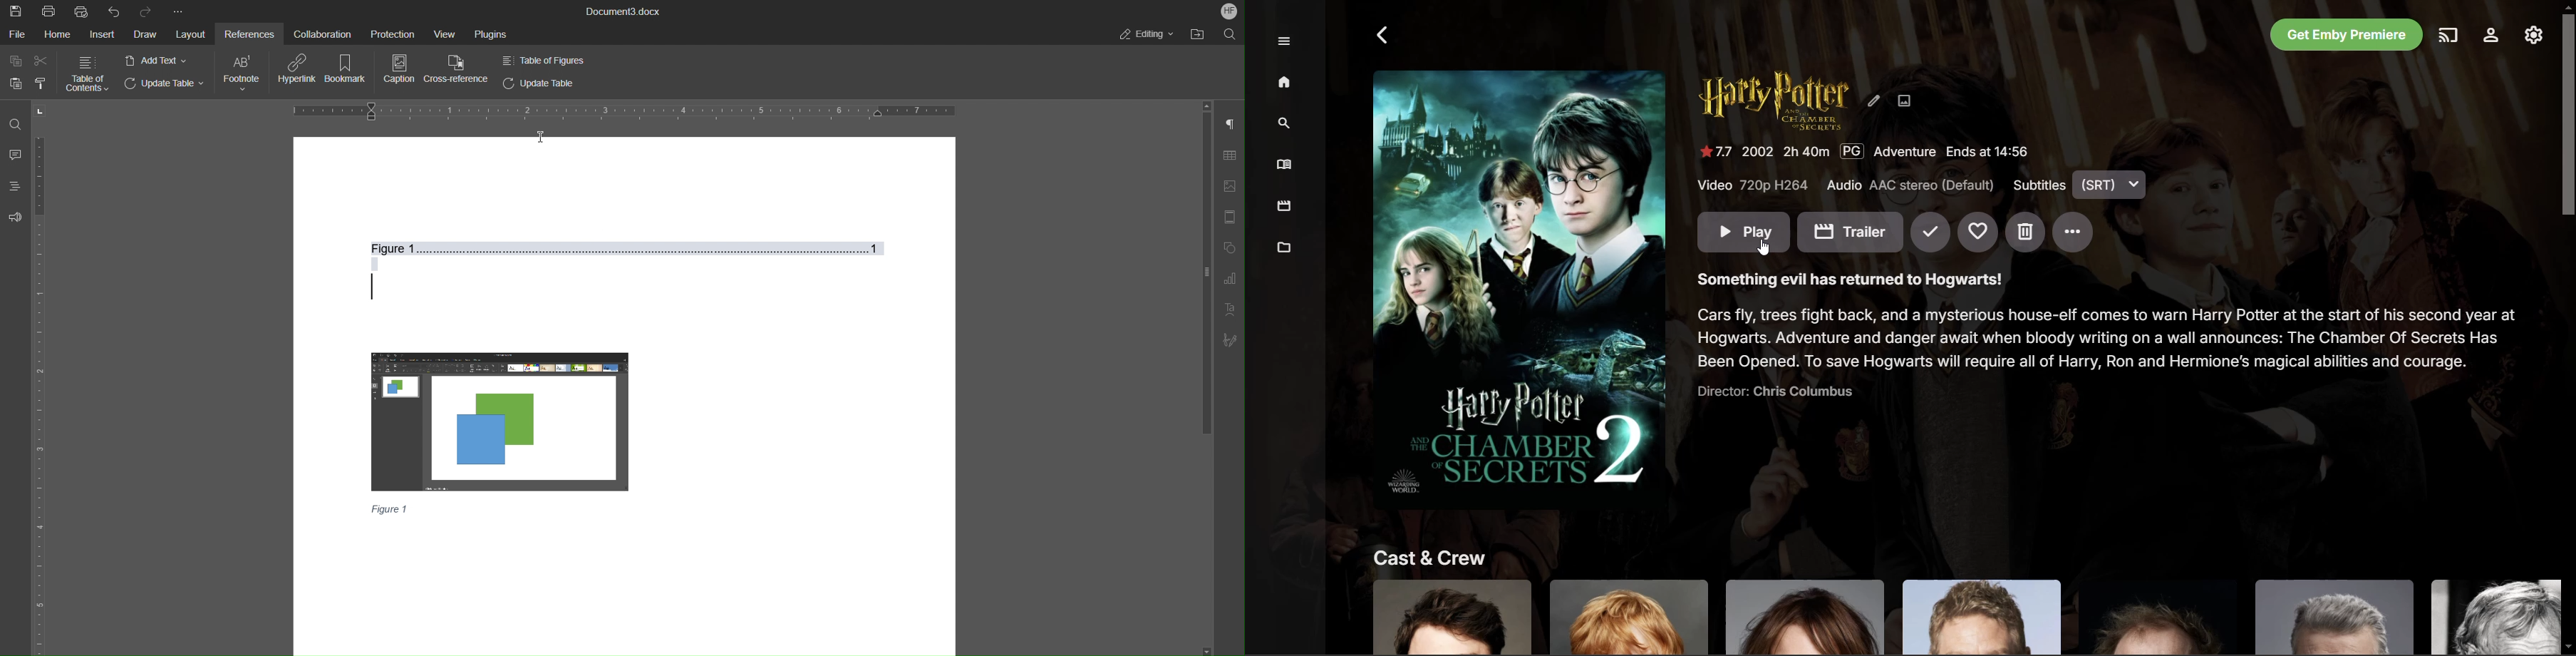 The width and height of the screenshot is (2576, 672). Describe the element at coordinates (1911, 185) in the screenshot. I see `Audio` at that location.